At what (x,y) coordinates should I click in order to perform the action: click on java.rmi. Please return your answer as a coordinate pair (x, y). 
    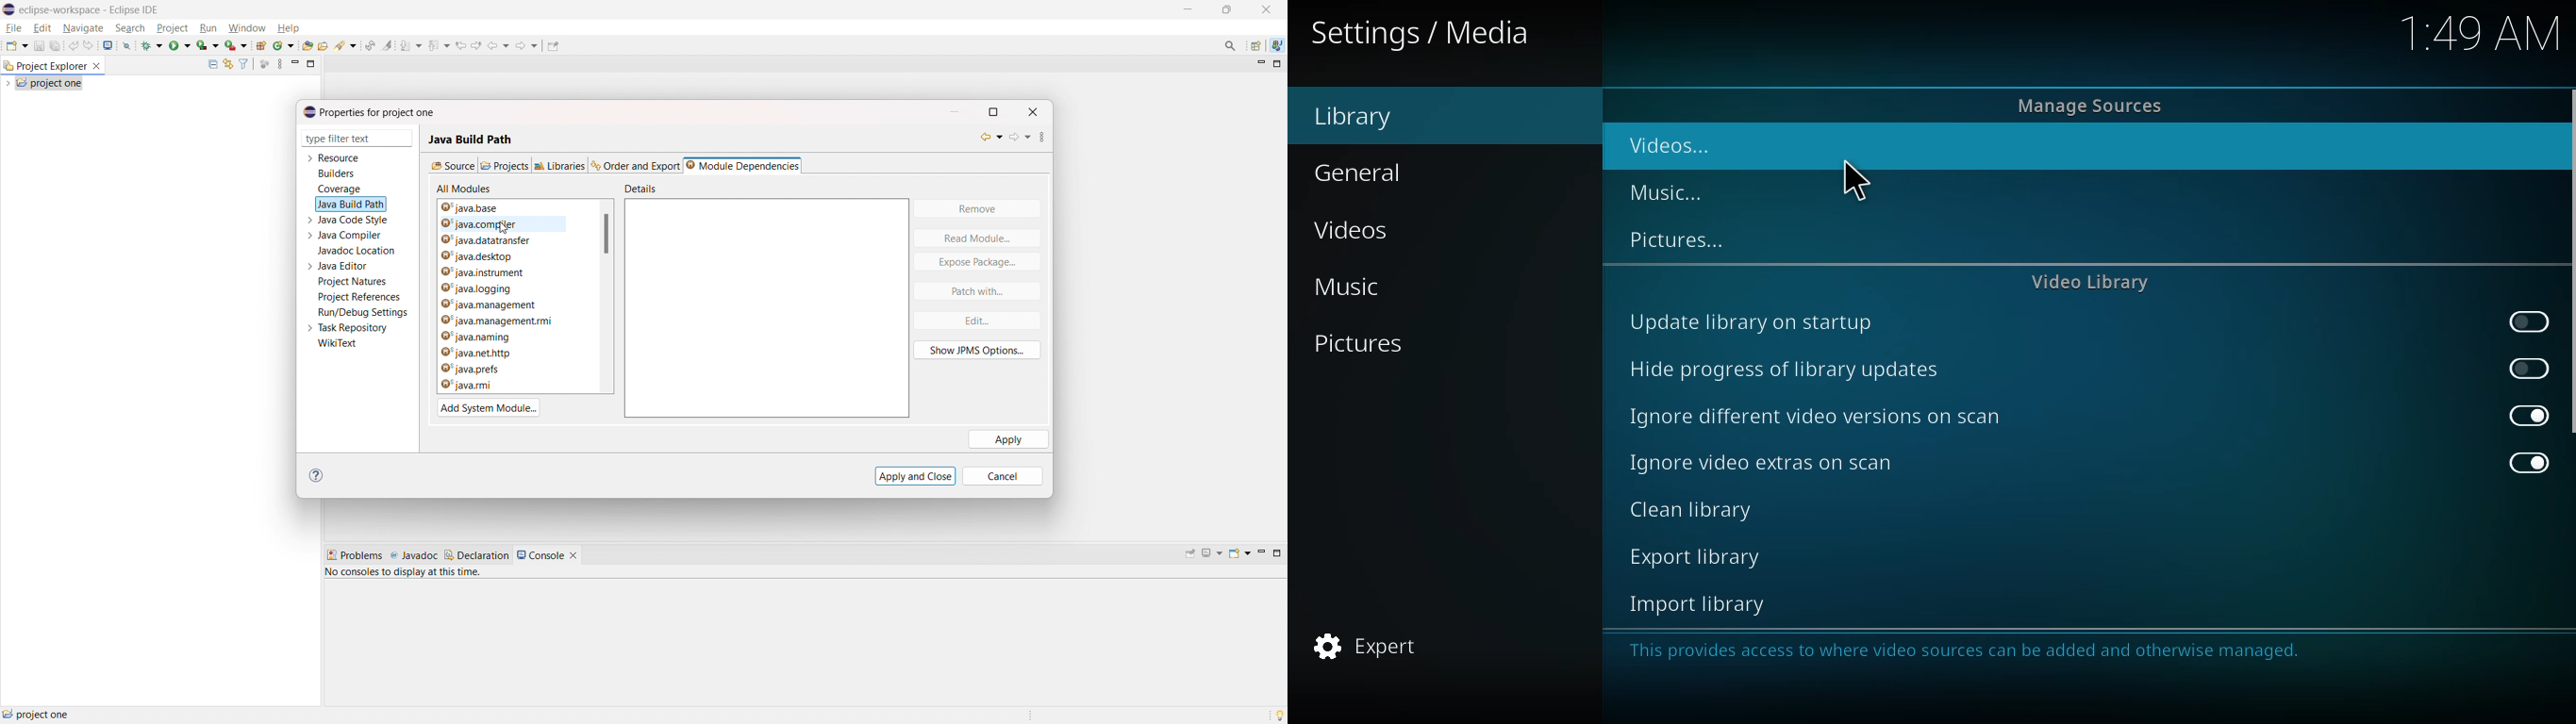
    Looking at the image, I should click on (492, 385).